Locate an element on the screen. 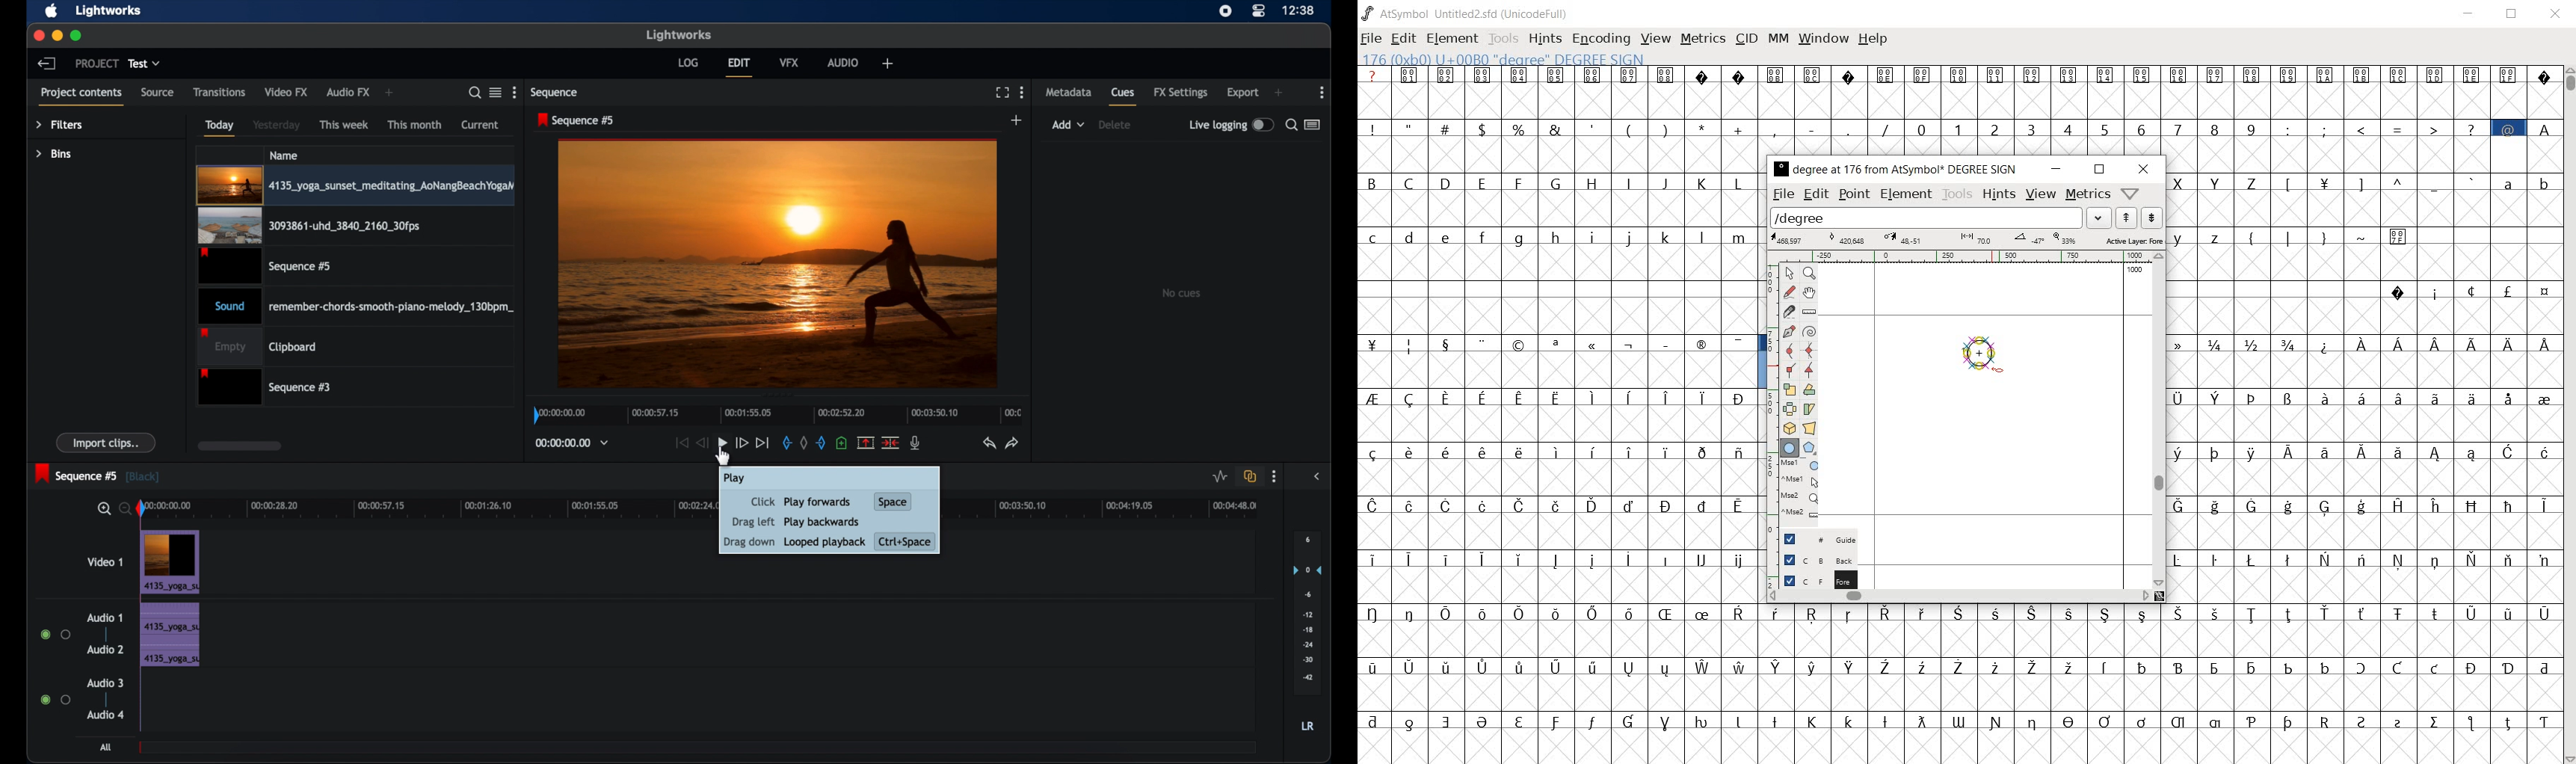 This screenshot has height=784, width=2576. special letters is located at coordinates (2161, 614).